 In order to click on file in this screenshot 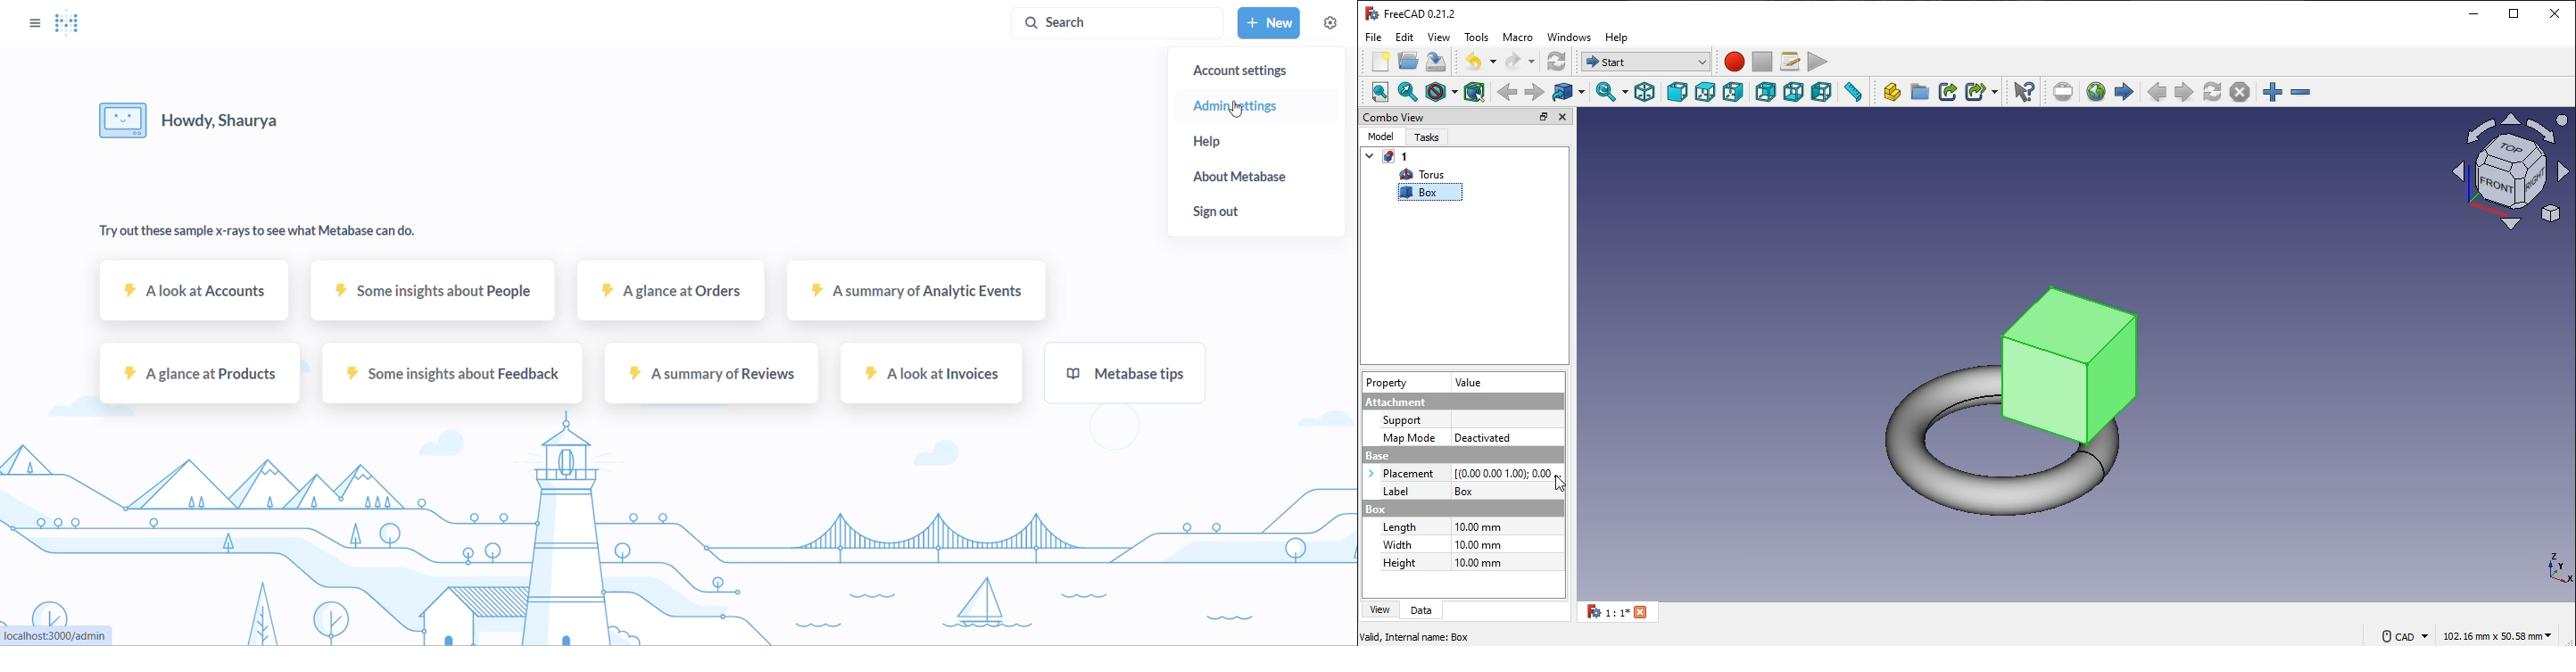, I will do `click(1376, 37)`.